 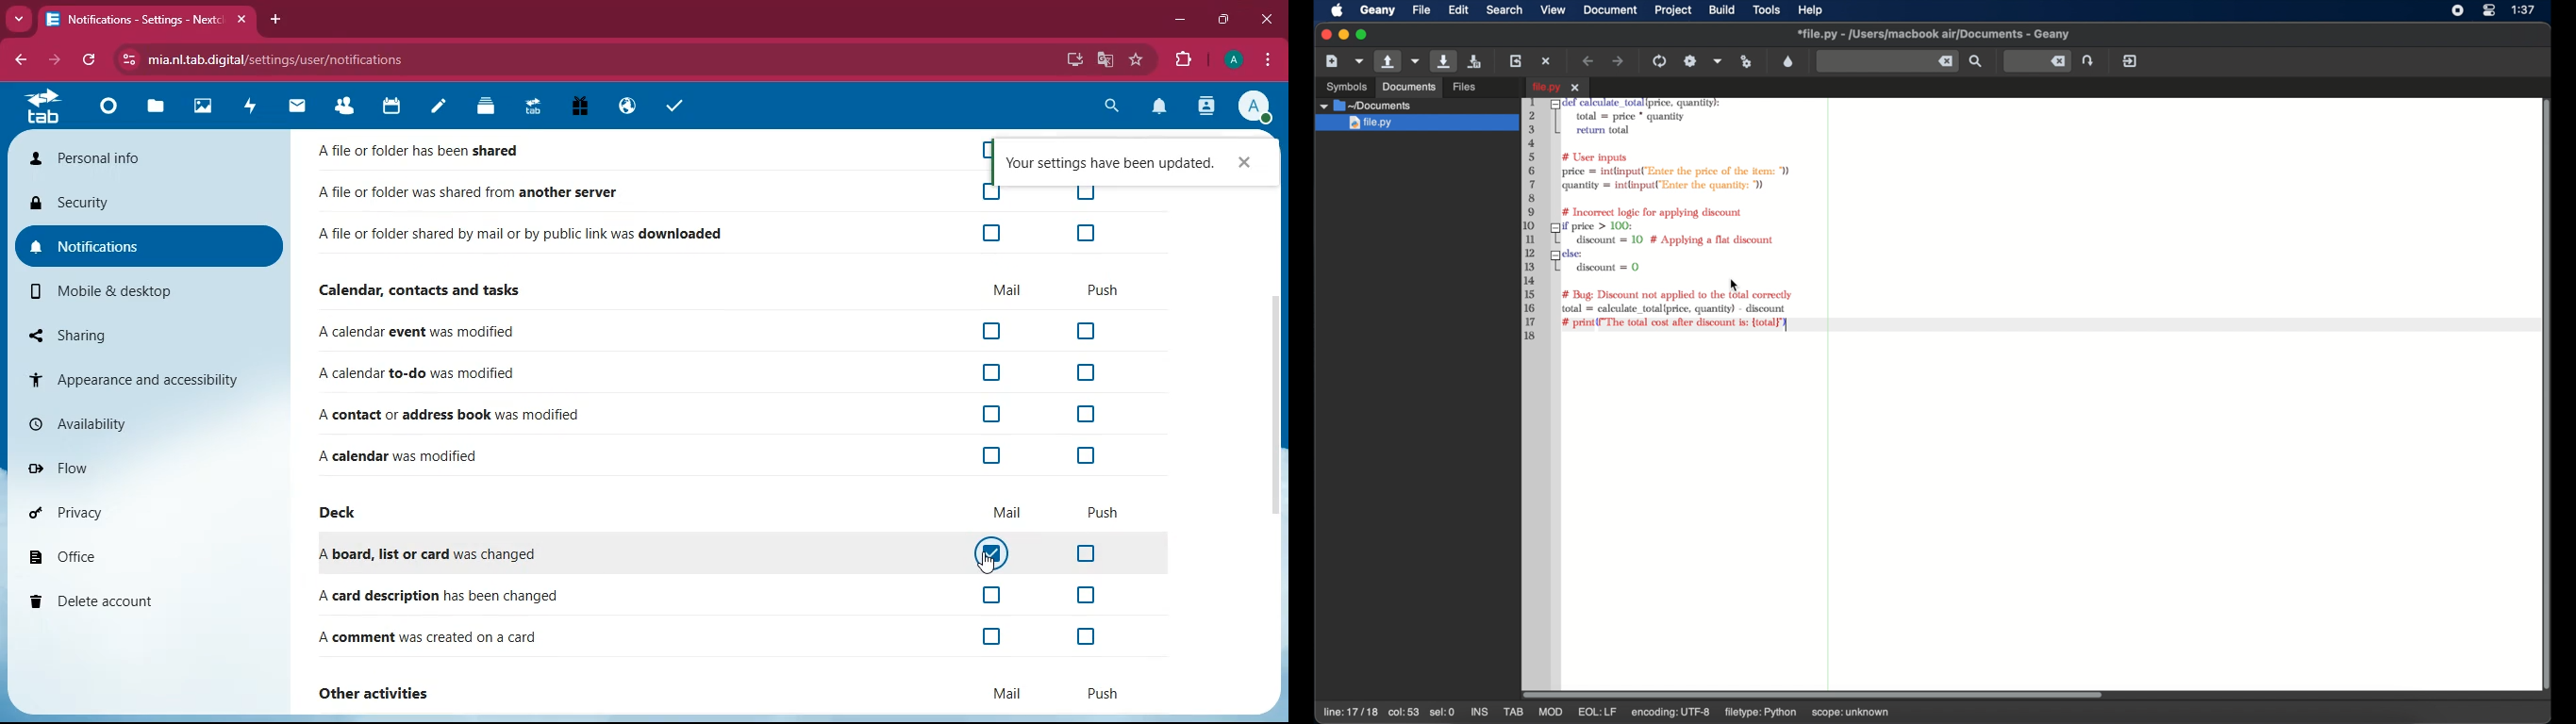 I want to click on off, so click(x=991, y=232).